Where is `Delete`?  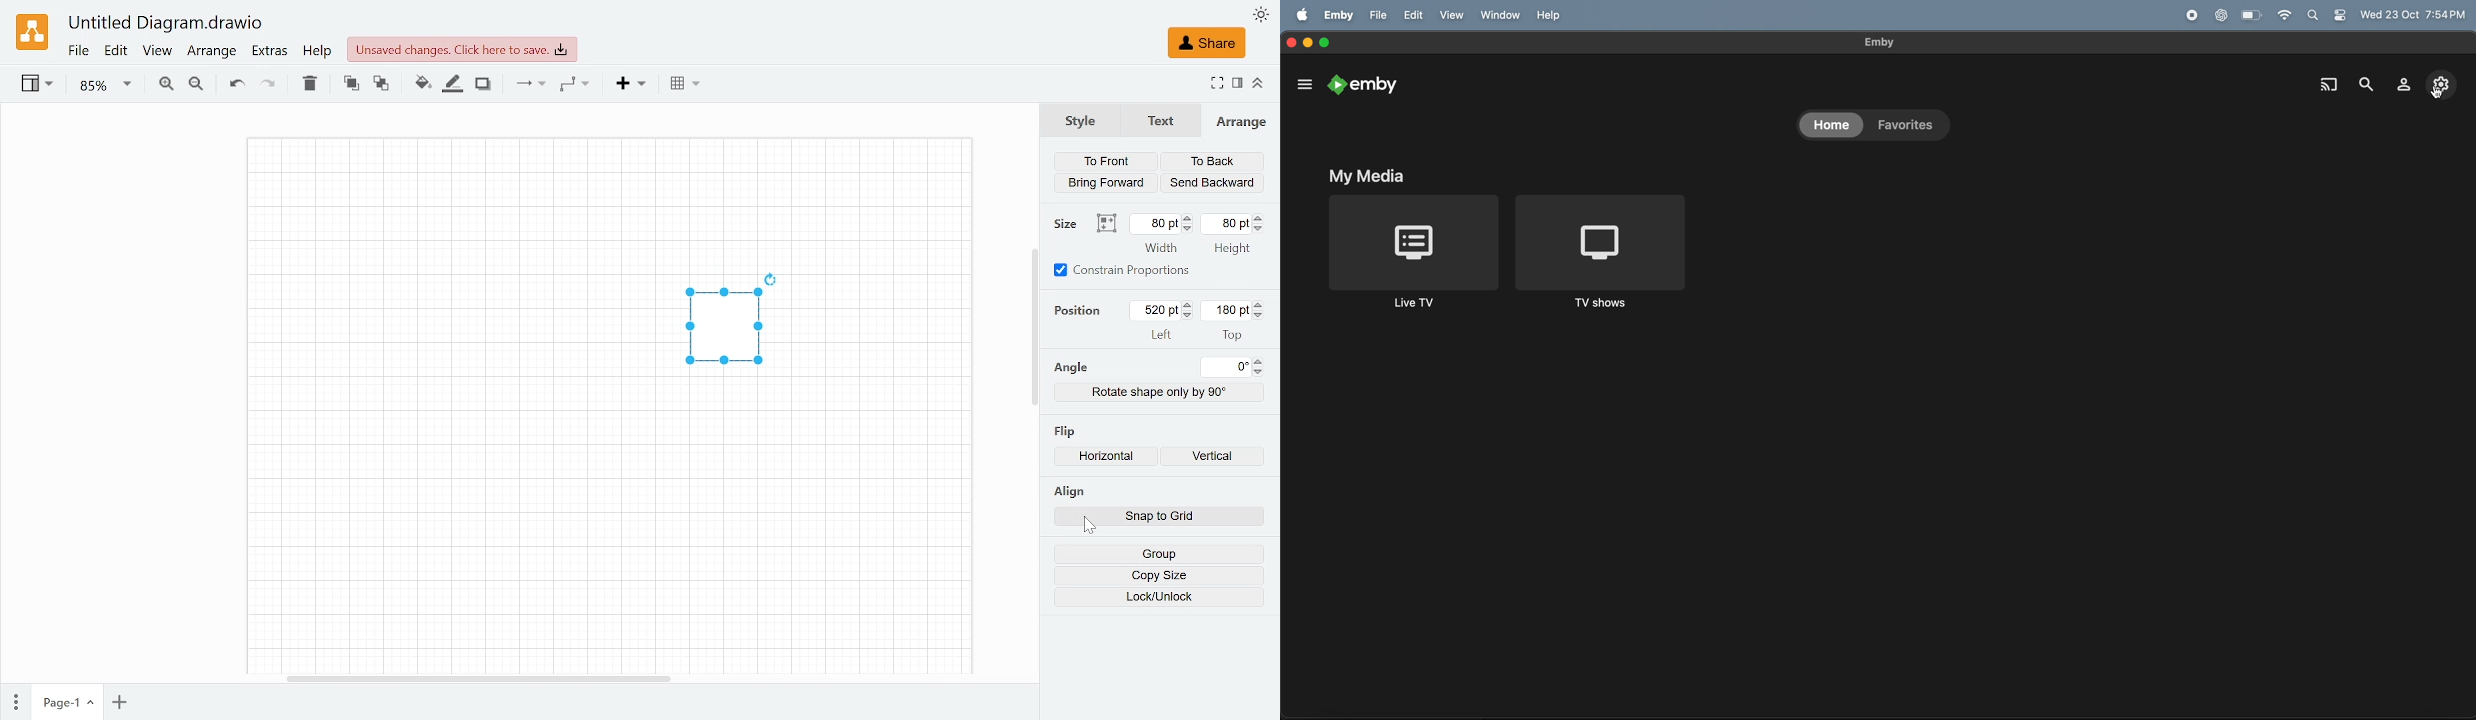
Delete is located at coordinates (309, 83).